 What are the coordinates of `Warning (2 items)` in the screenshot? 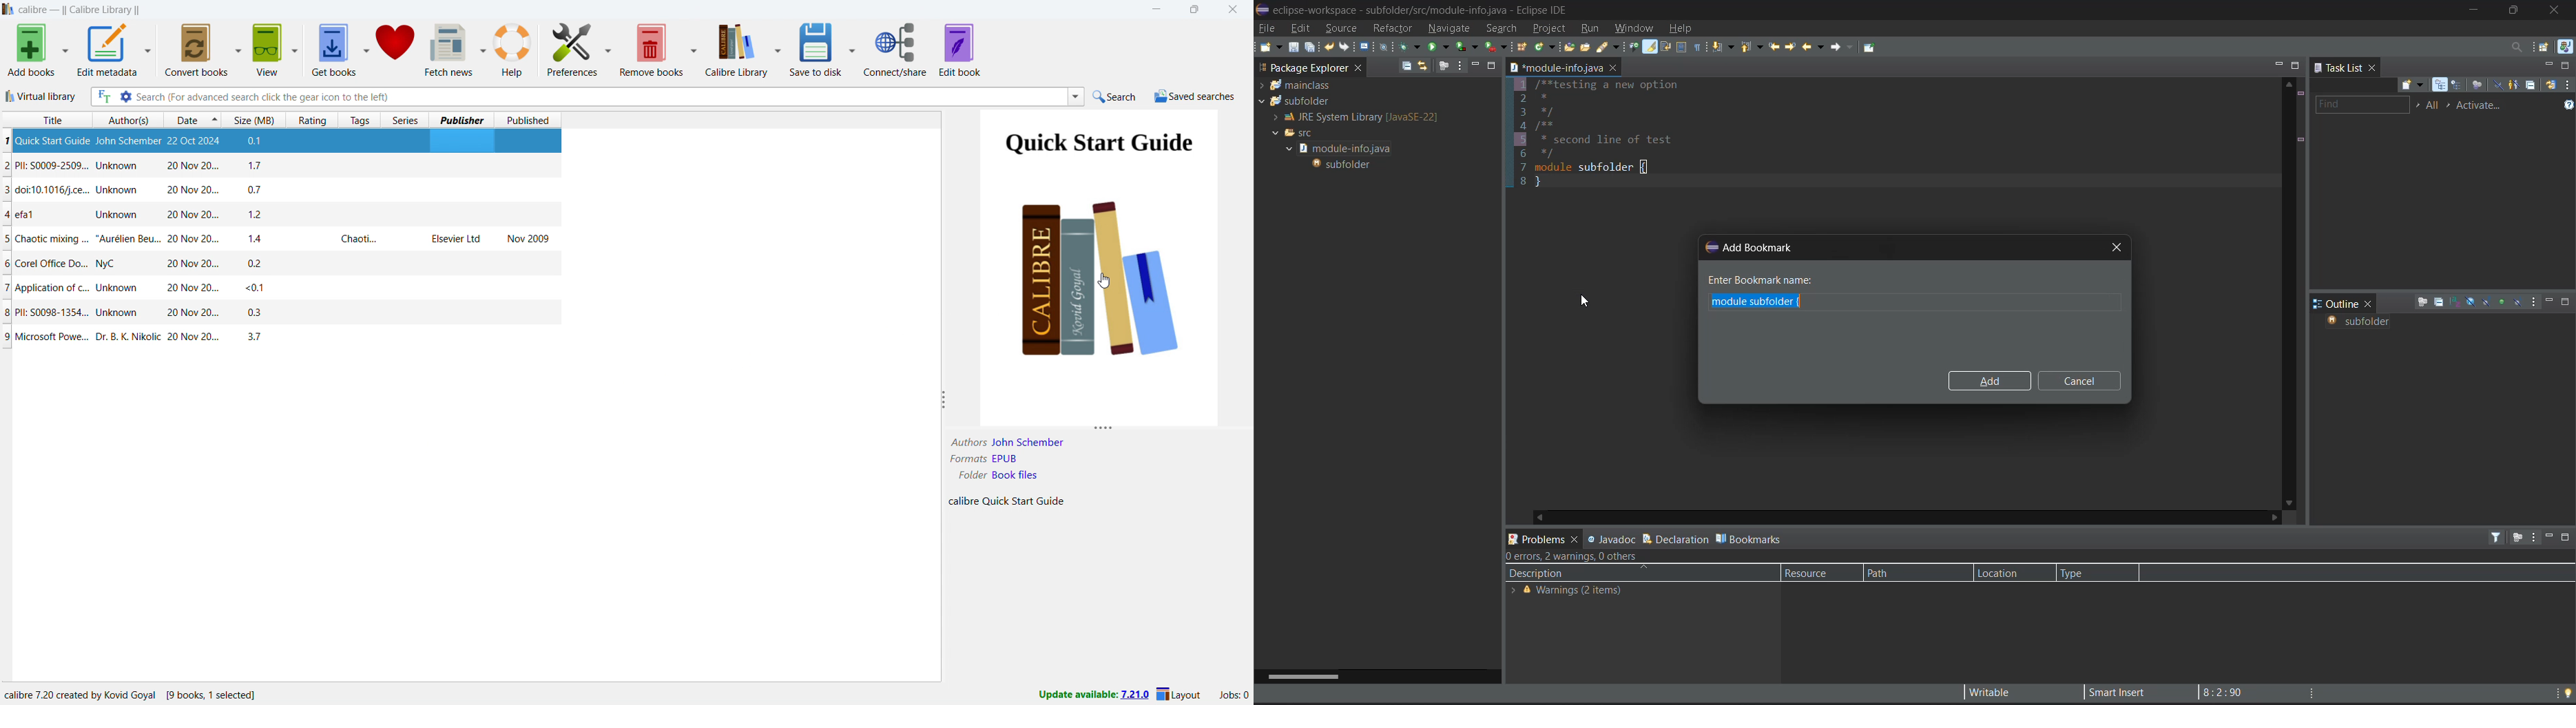 It's located at (1570, 592).